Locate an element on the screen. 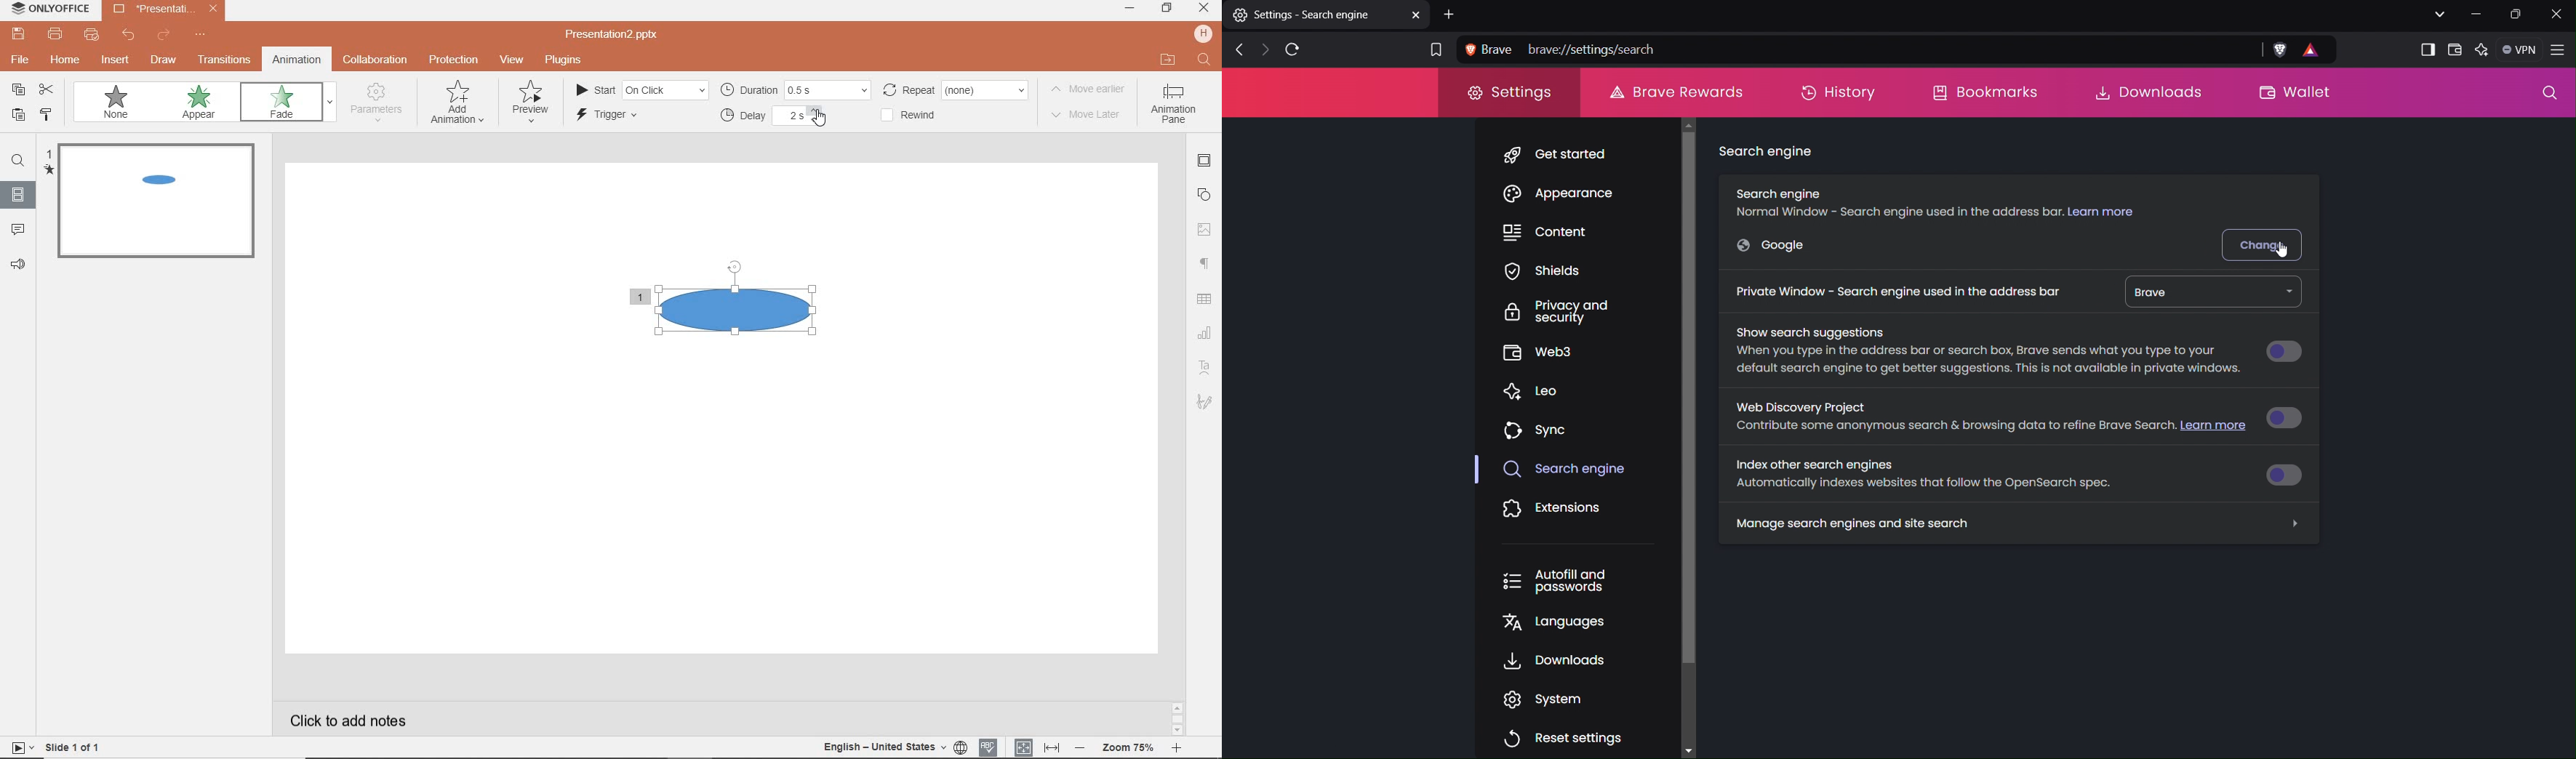 This screenshot has width=2576, height=784. click to add notes is located at coordinates (351, 720).